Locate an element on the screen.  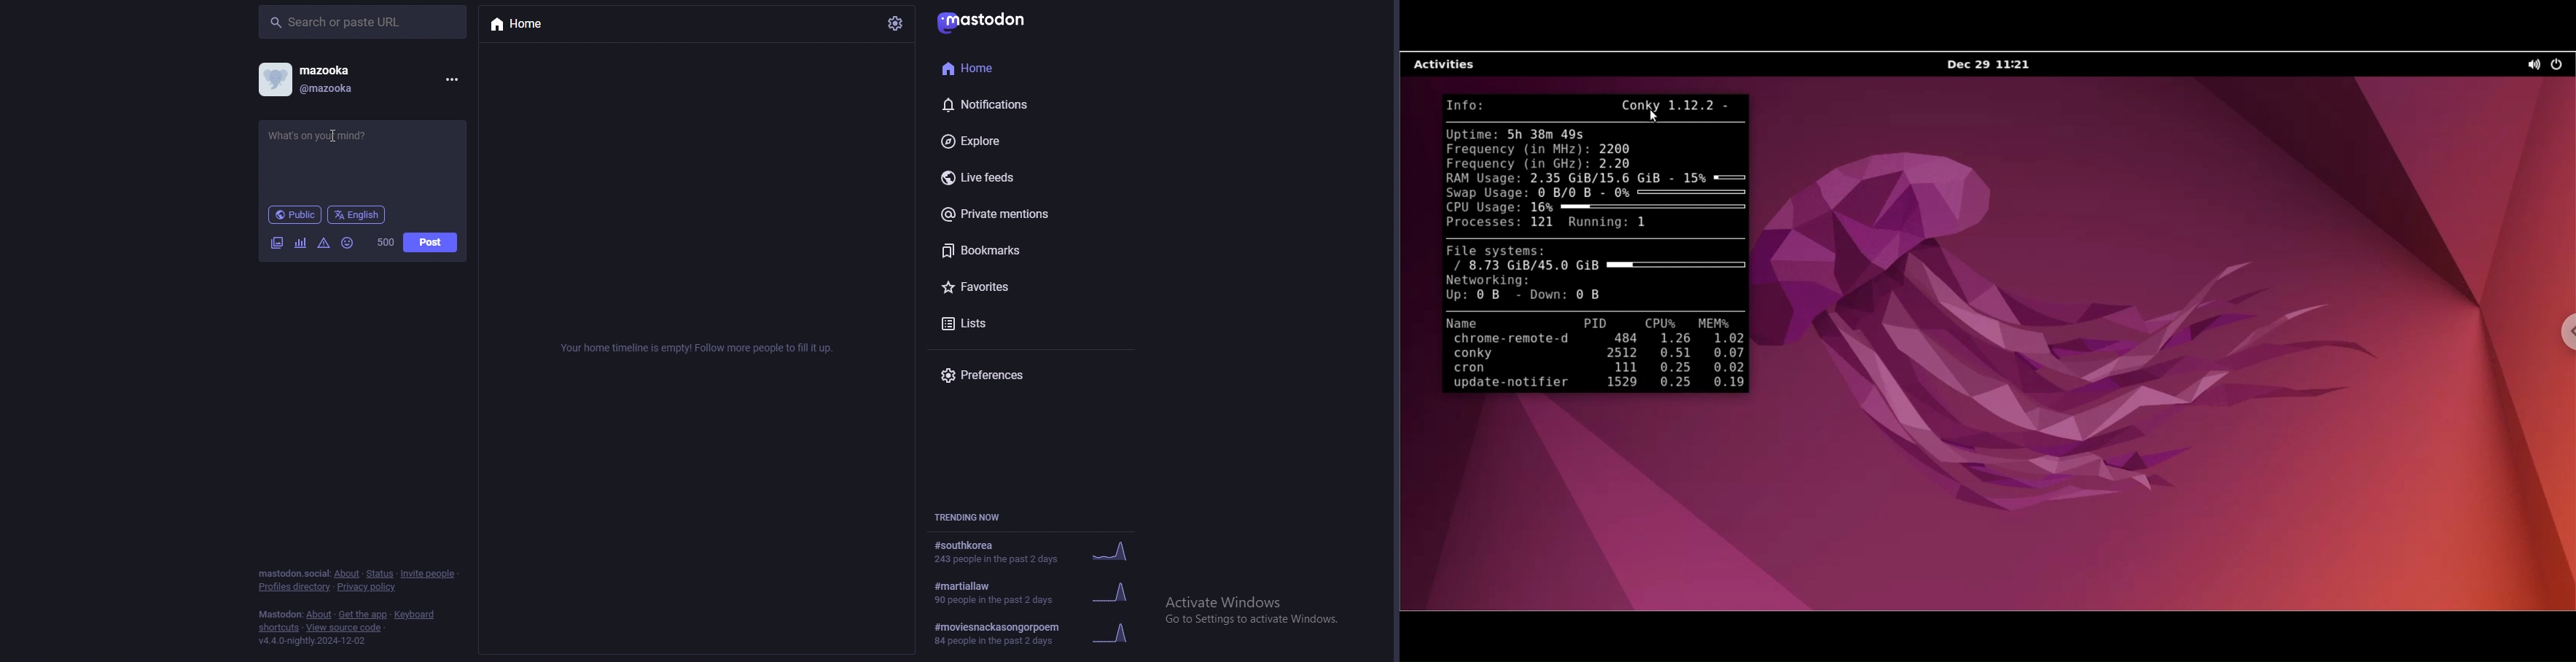
invite people is located at coordinates (430, 575).